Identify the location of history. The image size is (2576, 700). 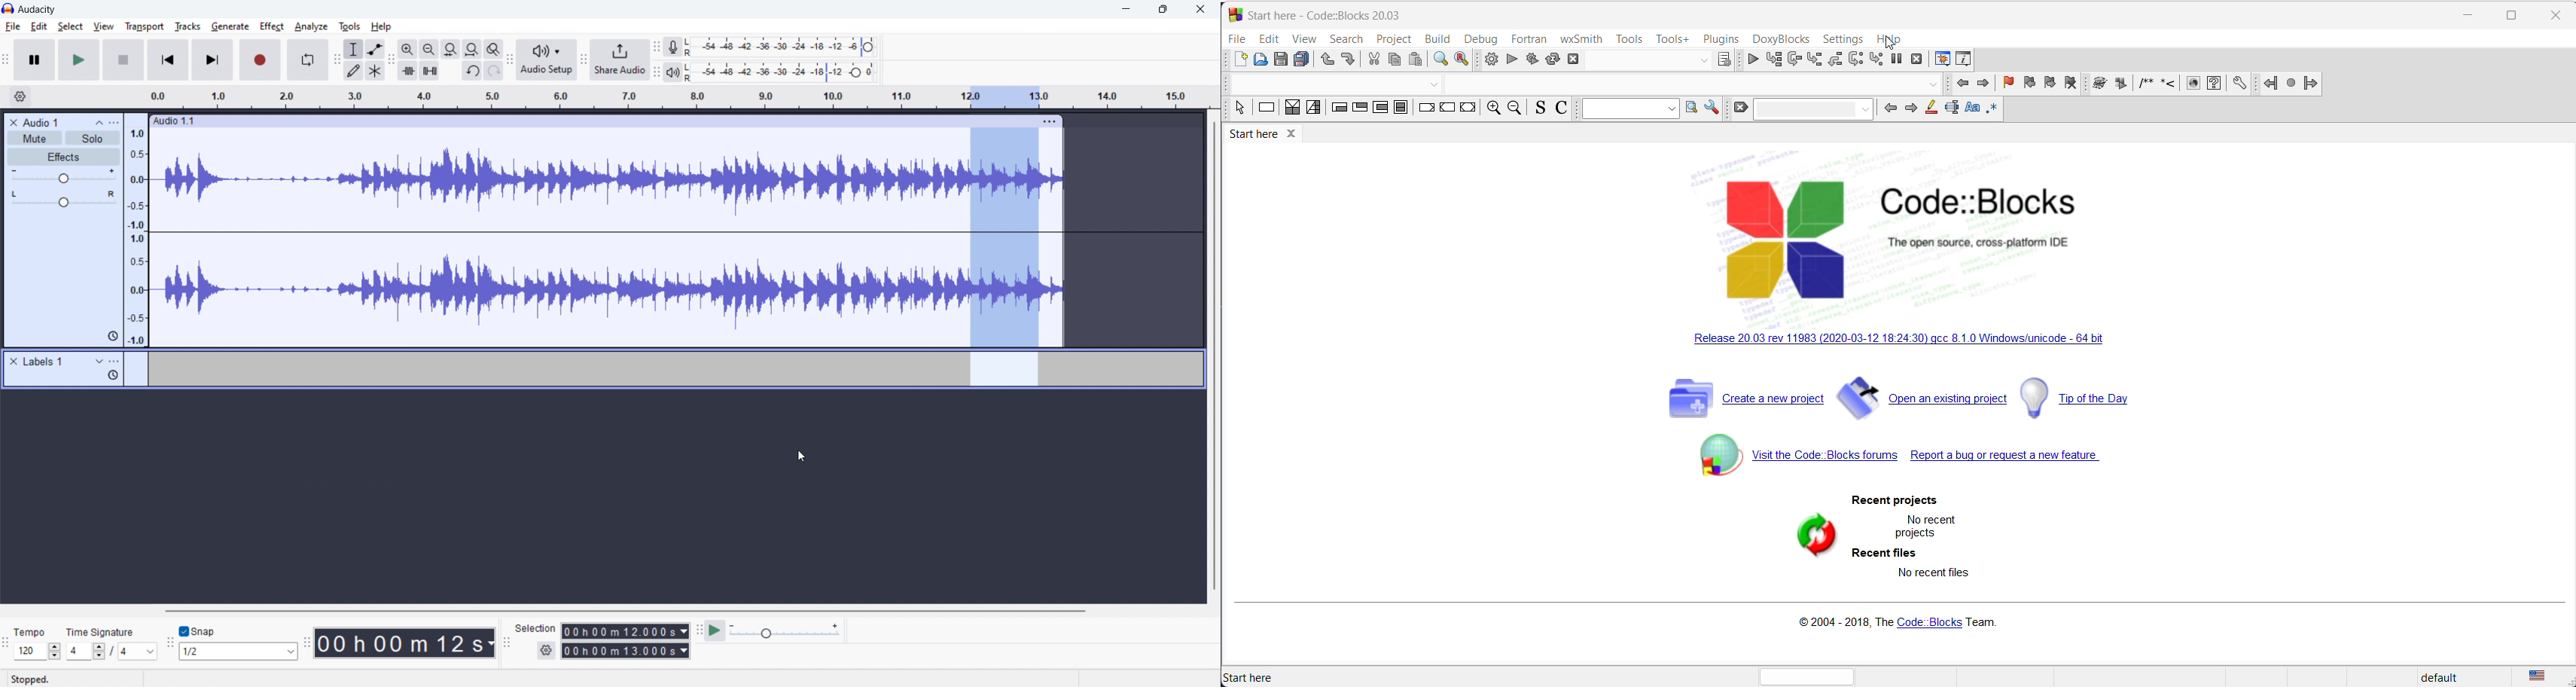
(113, 376).